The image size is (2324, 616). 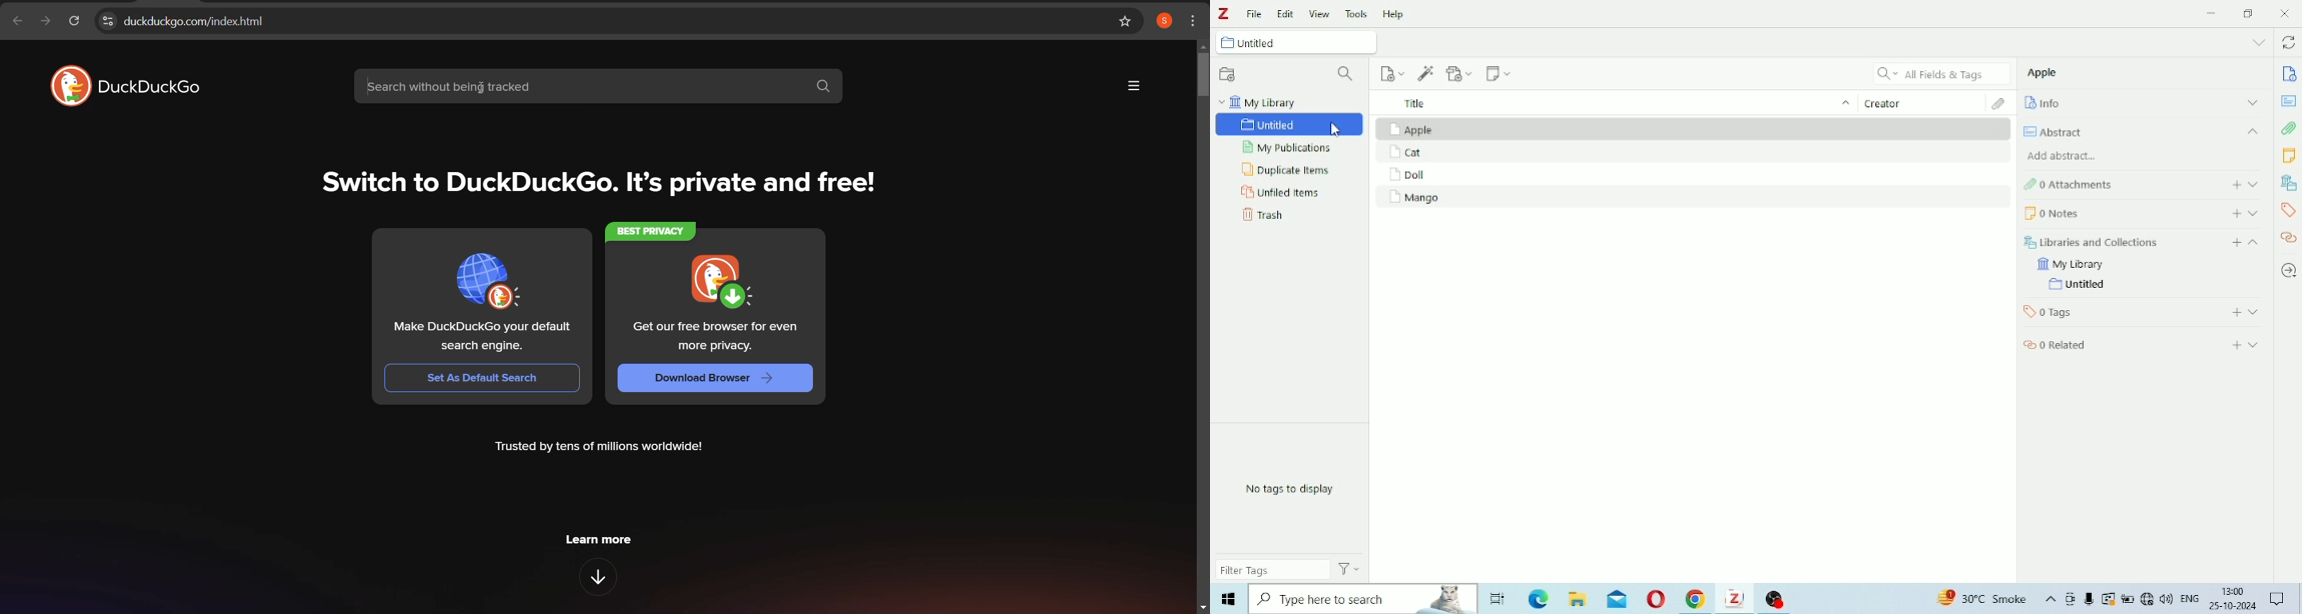 I want to click on Abstract, so click(x=2143, y=131).